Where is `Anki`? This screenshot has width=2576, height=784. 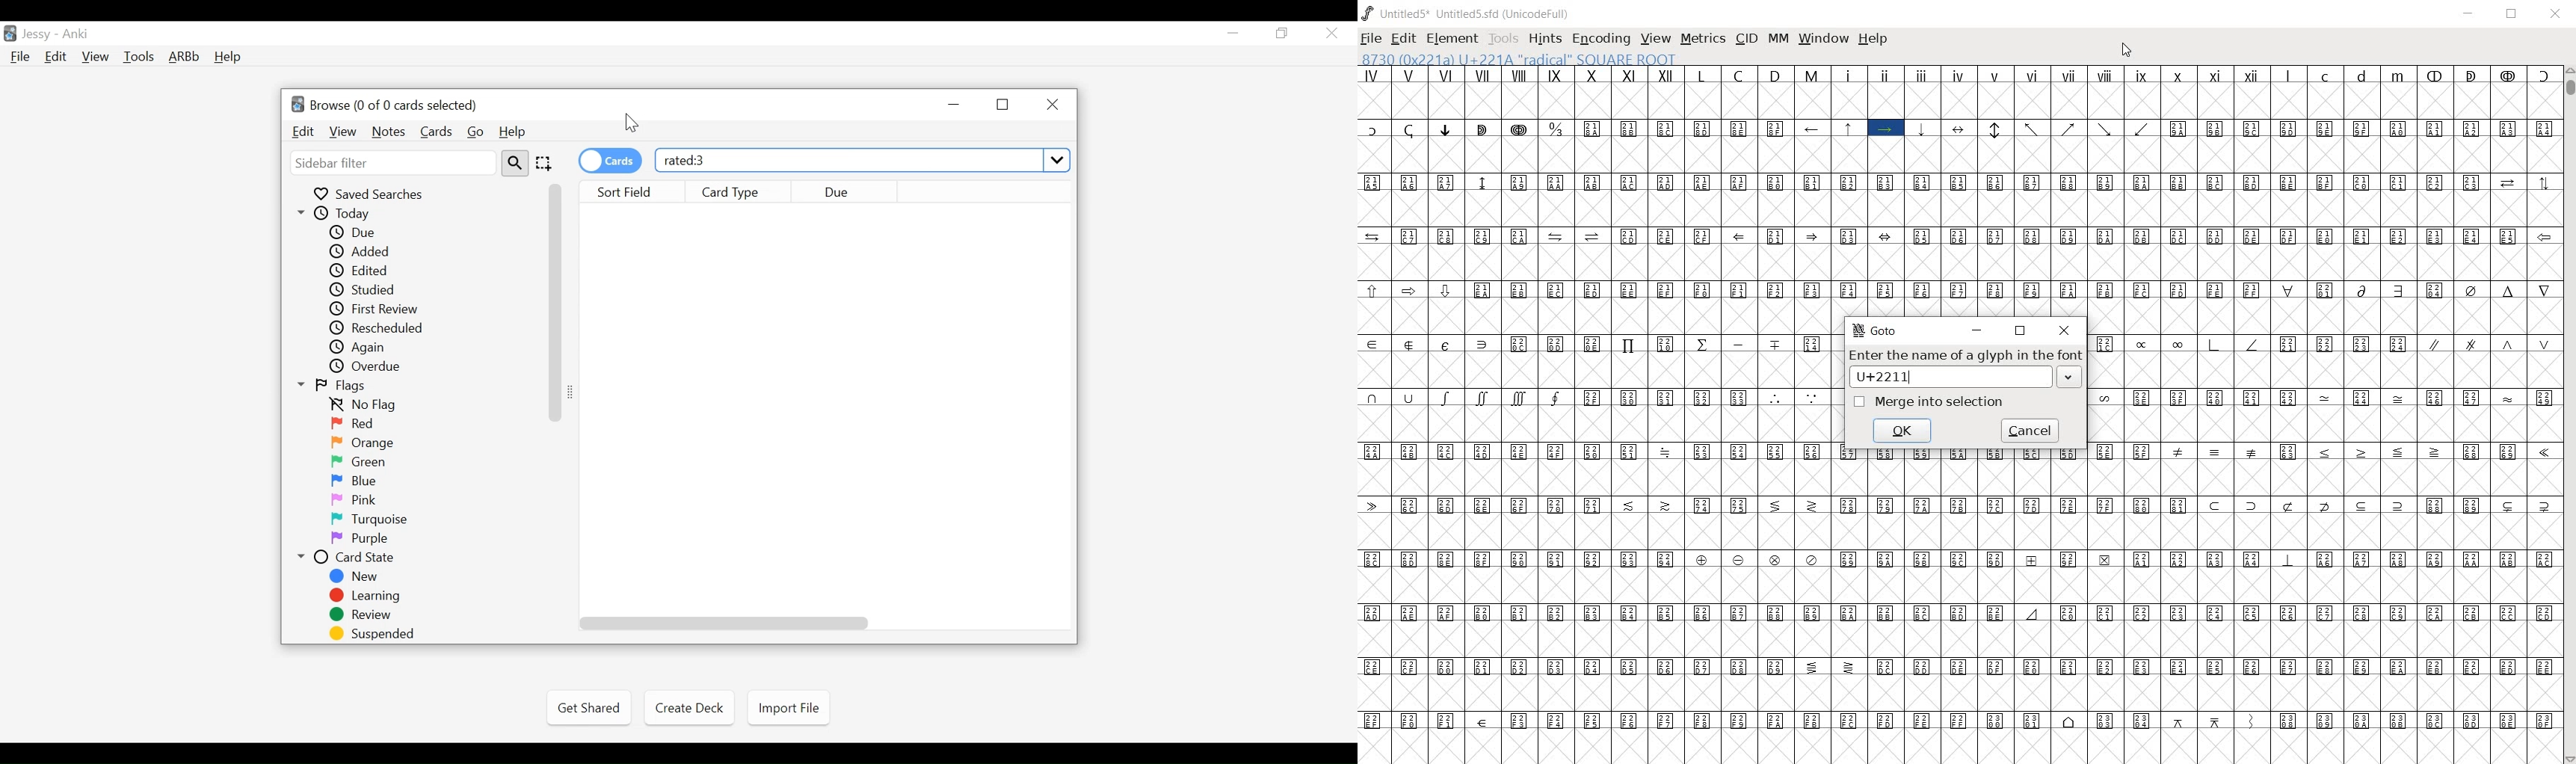
Anki is located at coordinates (79, 34).